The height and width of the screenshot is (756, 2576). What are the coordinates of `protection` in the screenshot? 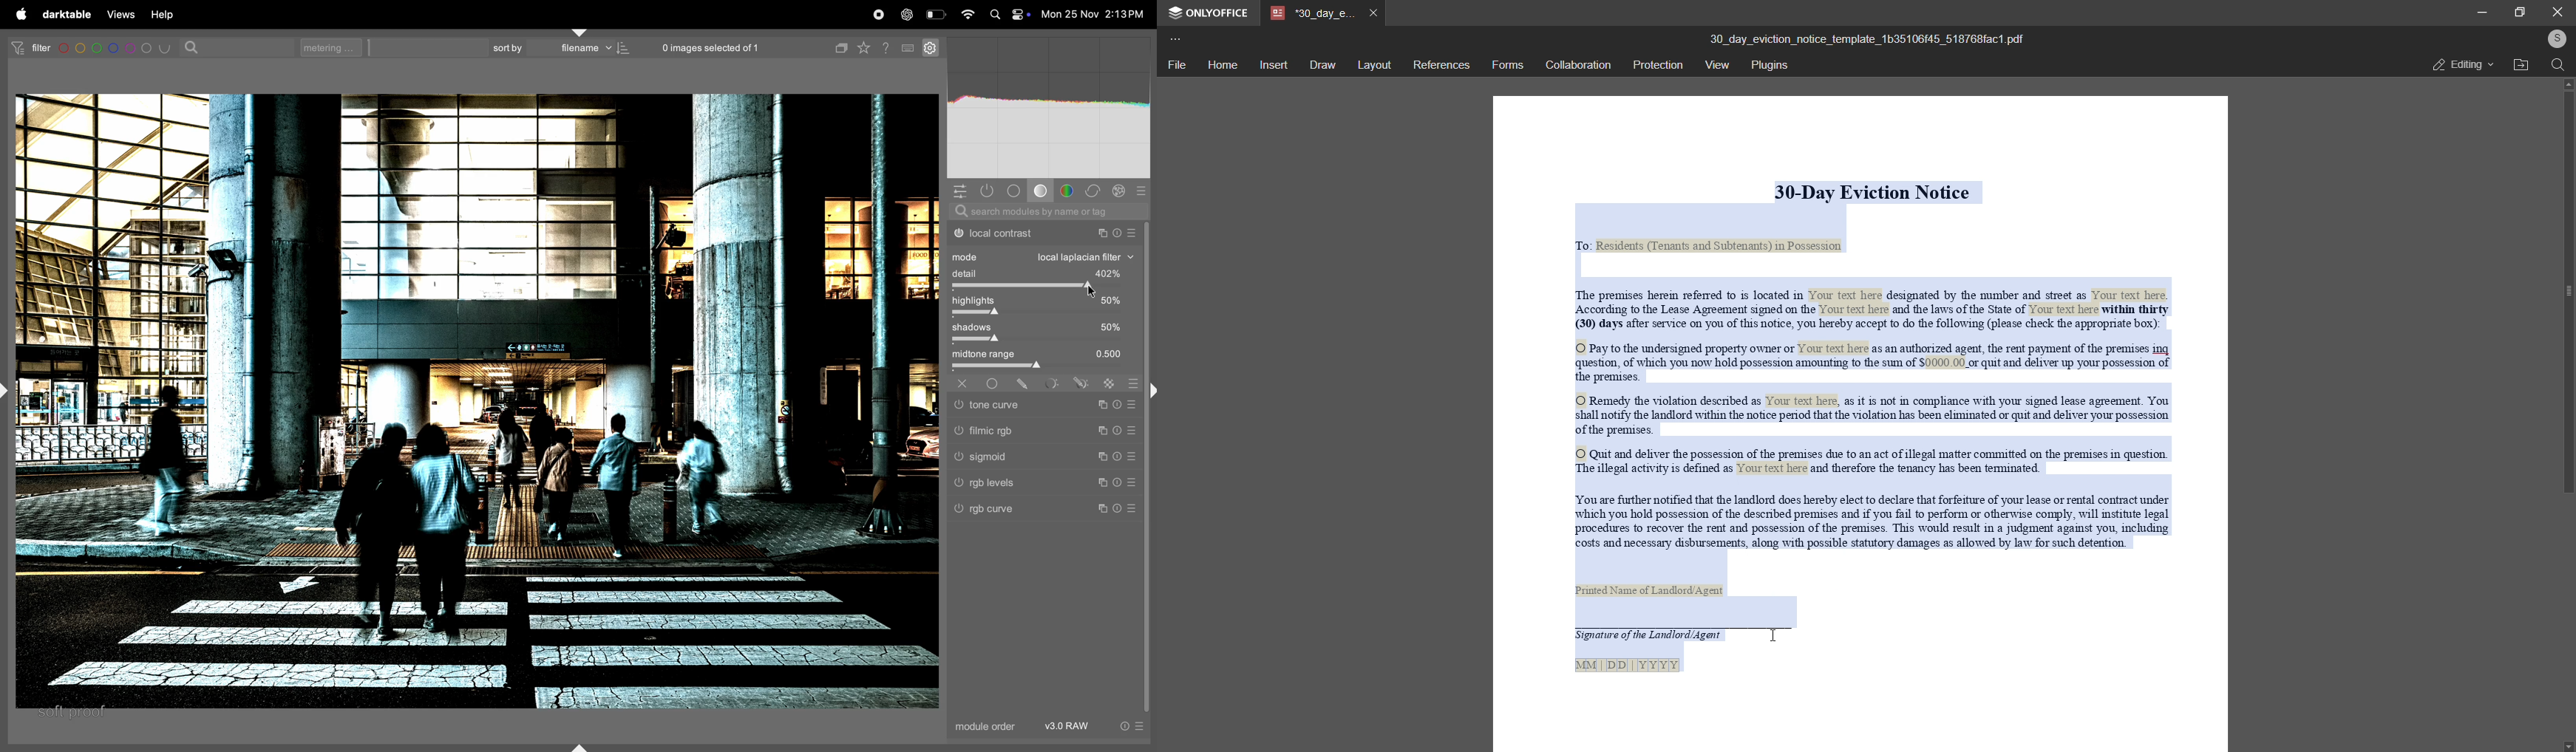 It's located at (1657, 64).